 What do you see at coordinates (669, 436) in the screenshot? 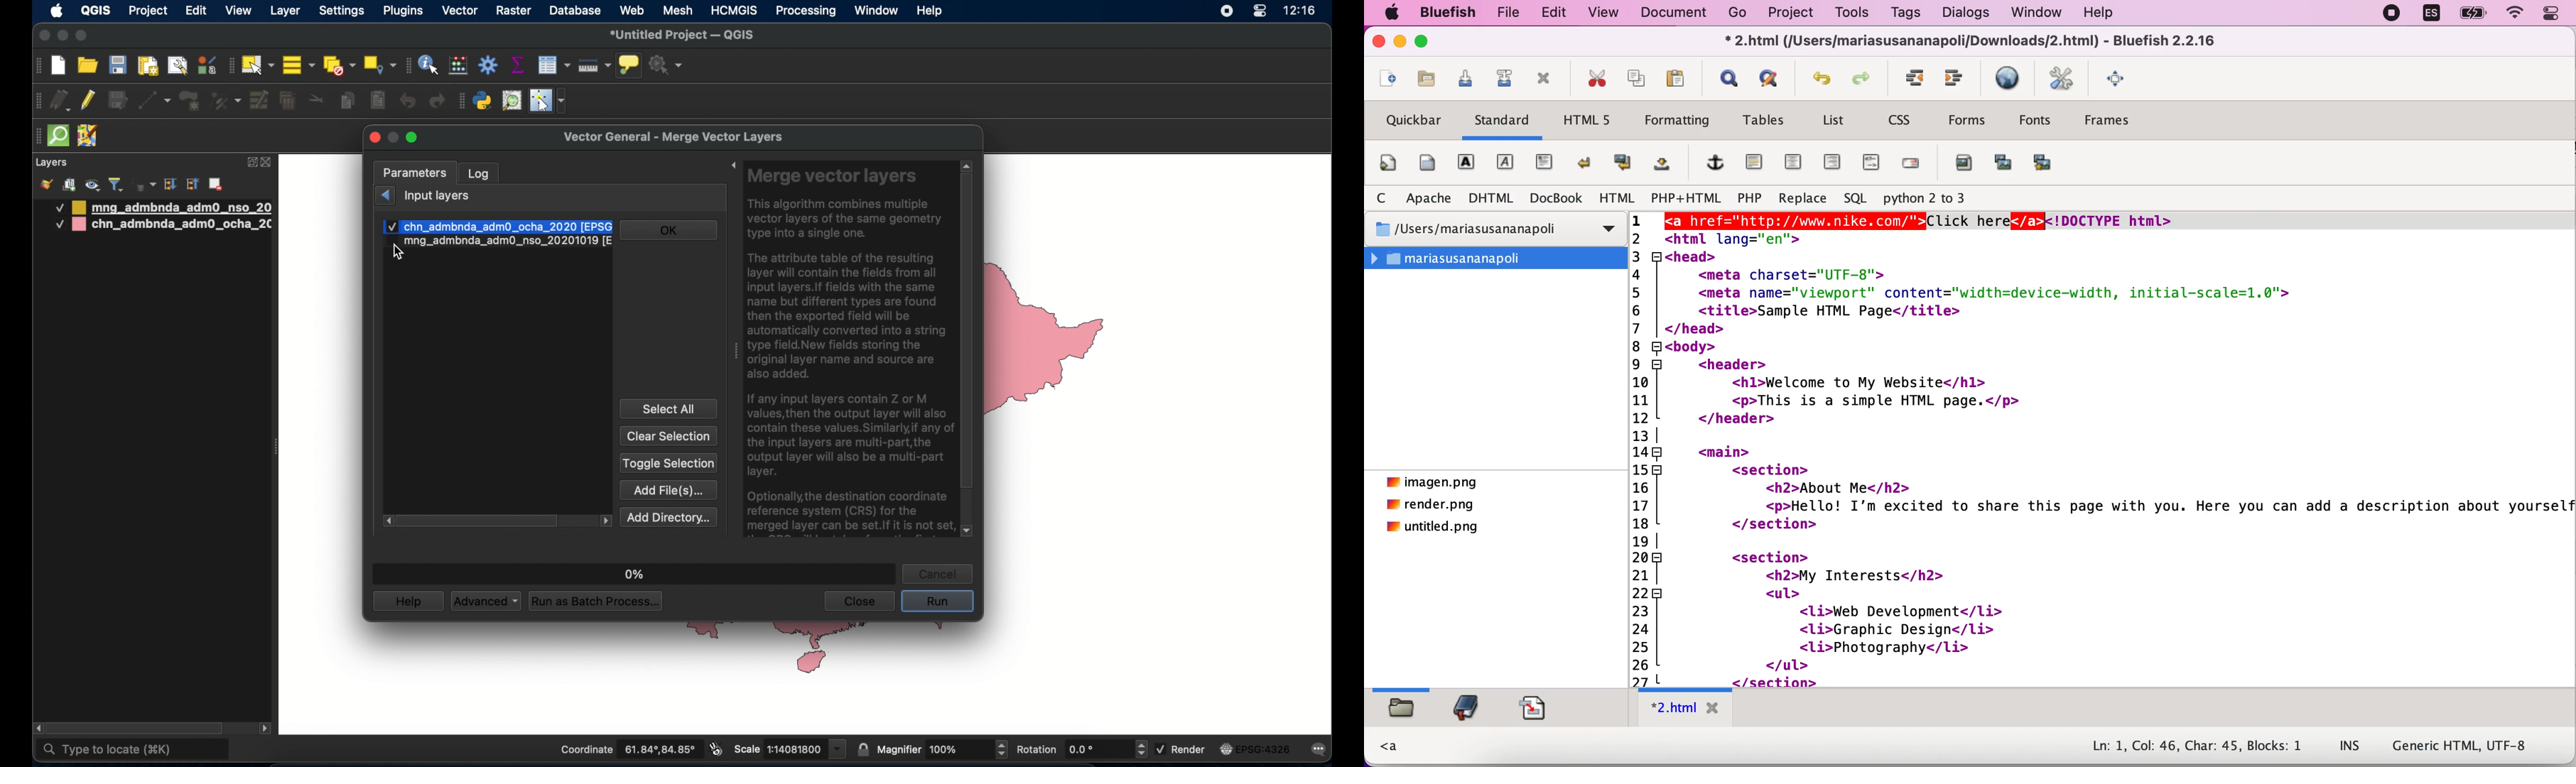
I see `clear selection` at bounding box center [669, 436].